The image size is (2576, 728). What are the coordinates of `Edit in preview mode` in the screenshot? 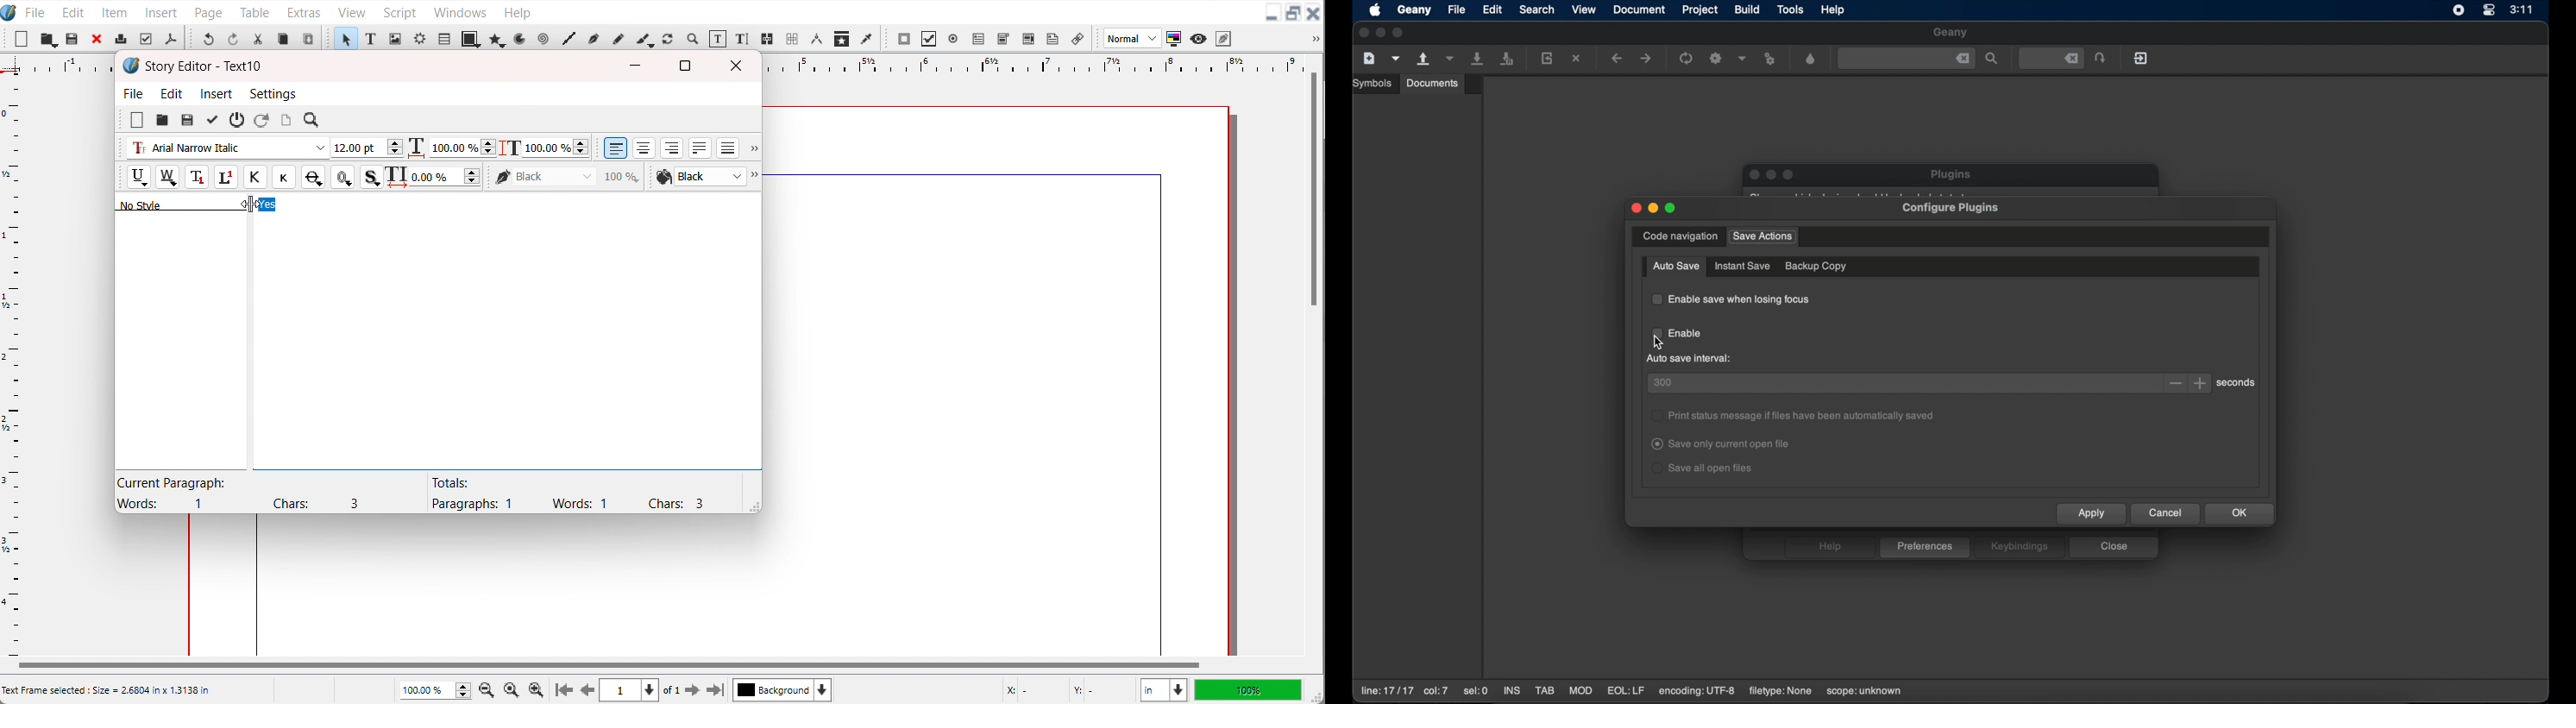 It's located at (1224, 38).